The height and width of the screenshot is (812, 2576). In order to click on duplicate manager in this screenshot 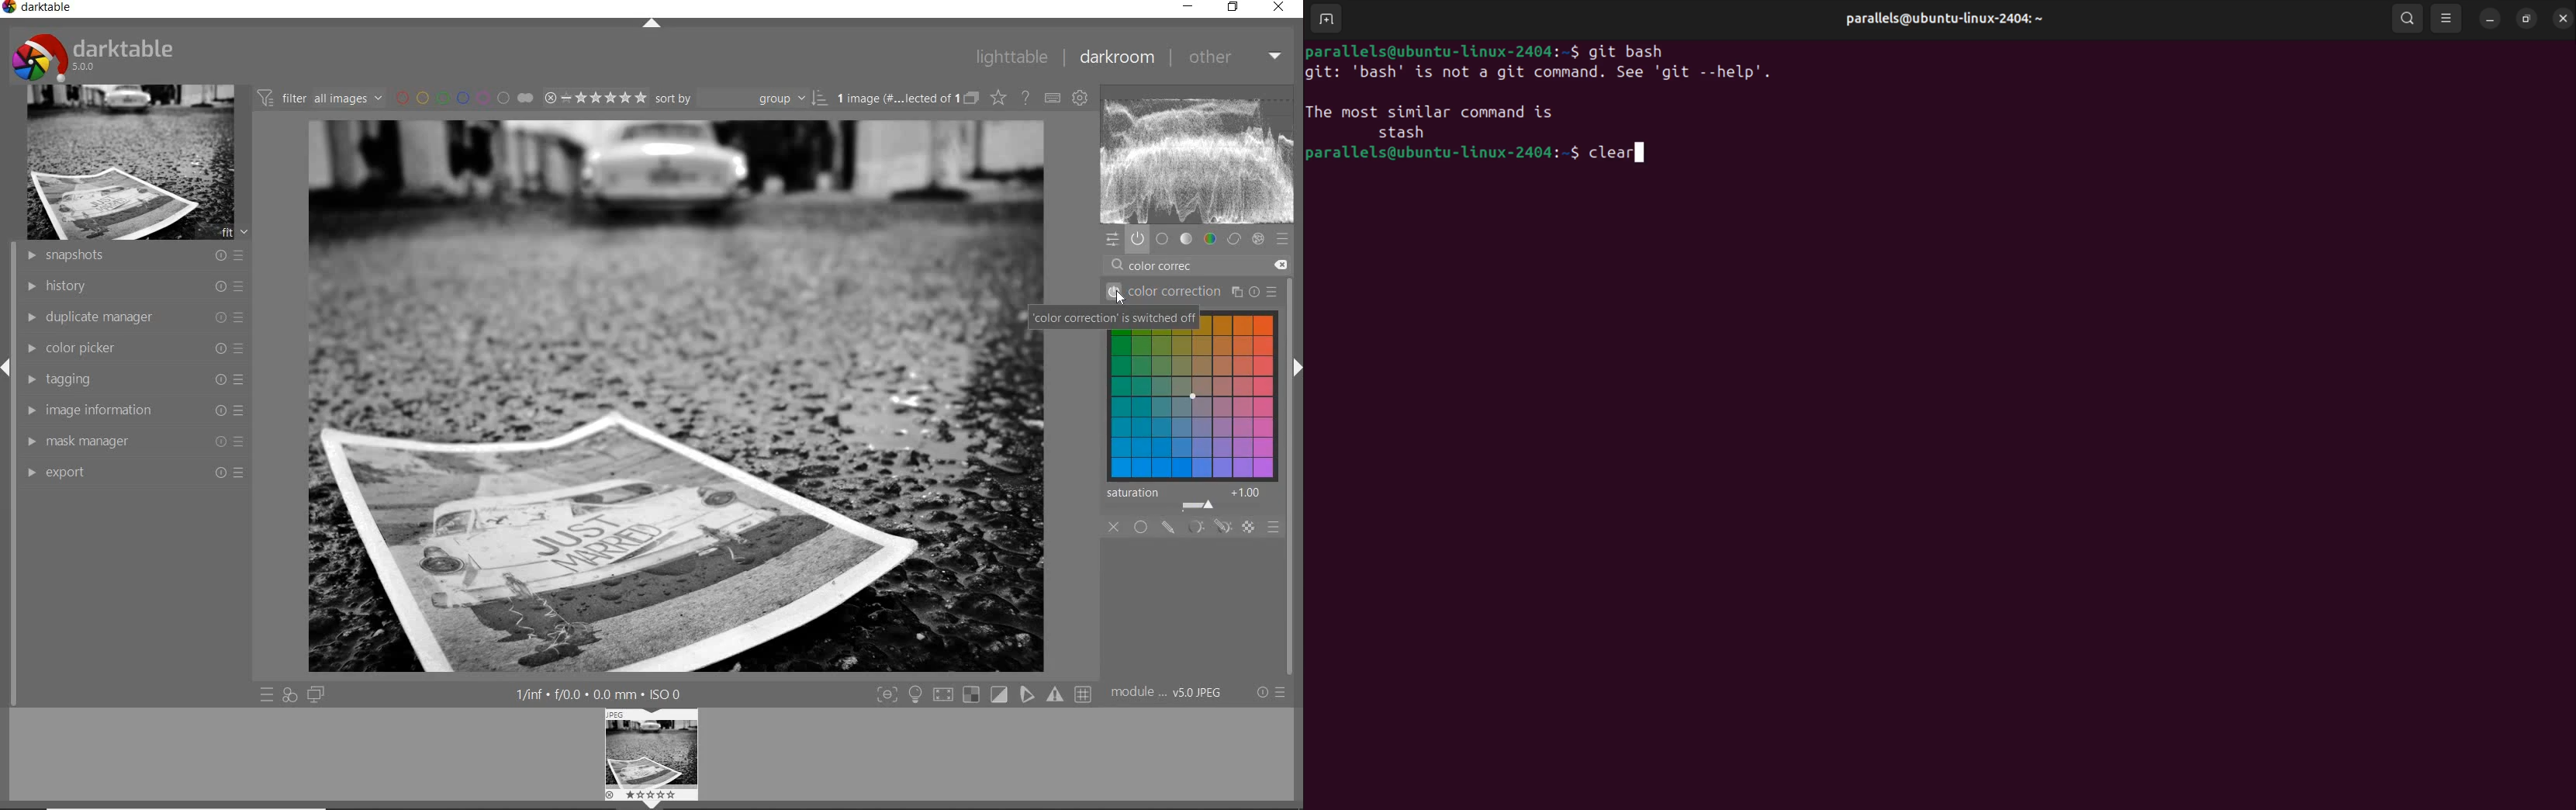, I will do `click(133, 318)`.